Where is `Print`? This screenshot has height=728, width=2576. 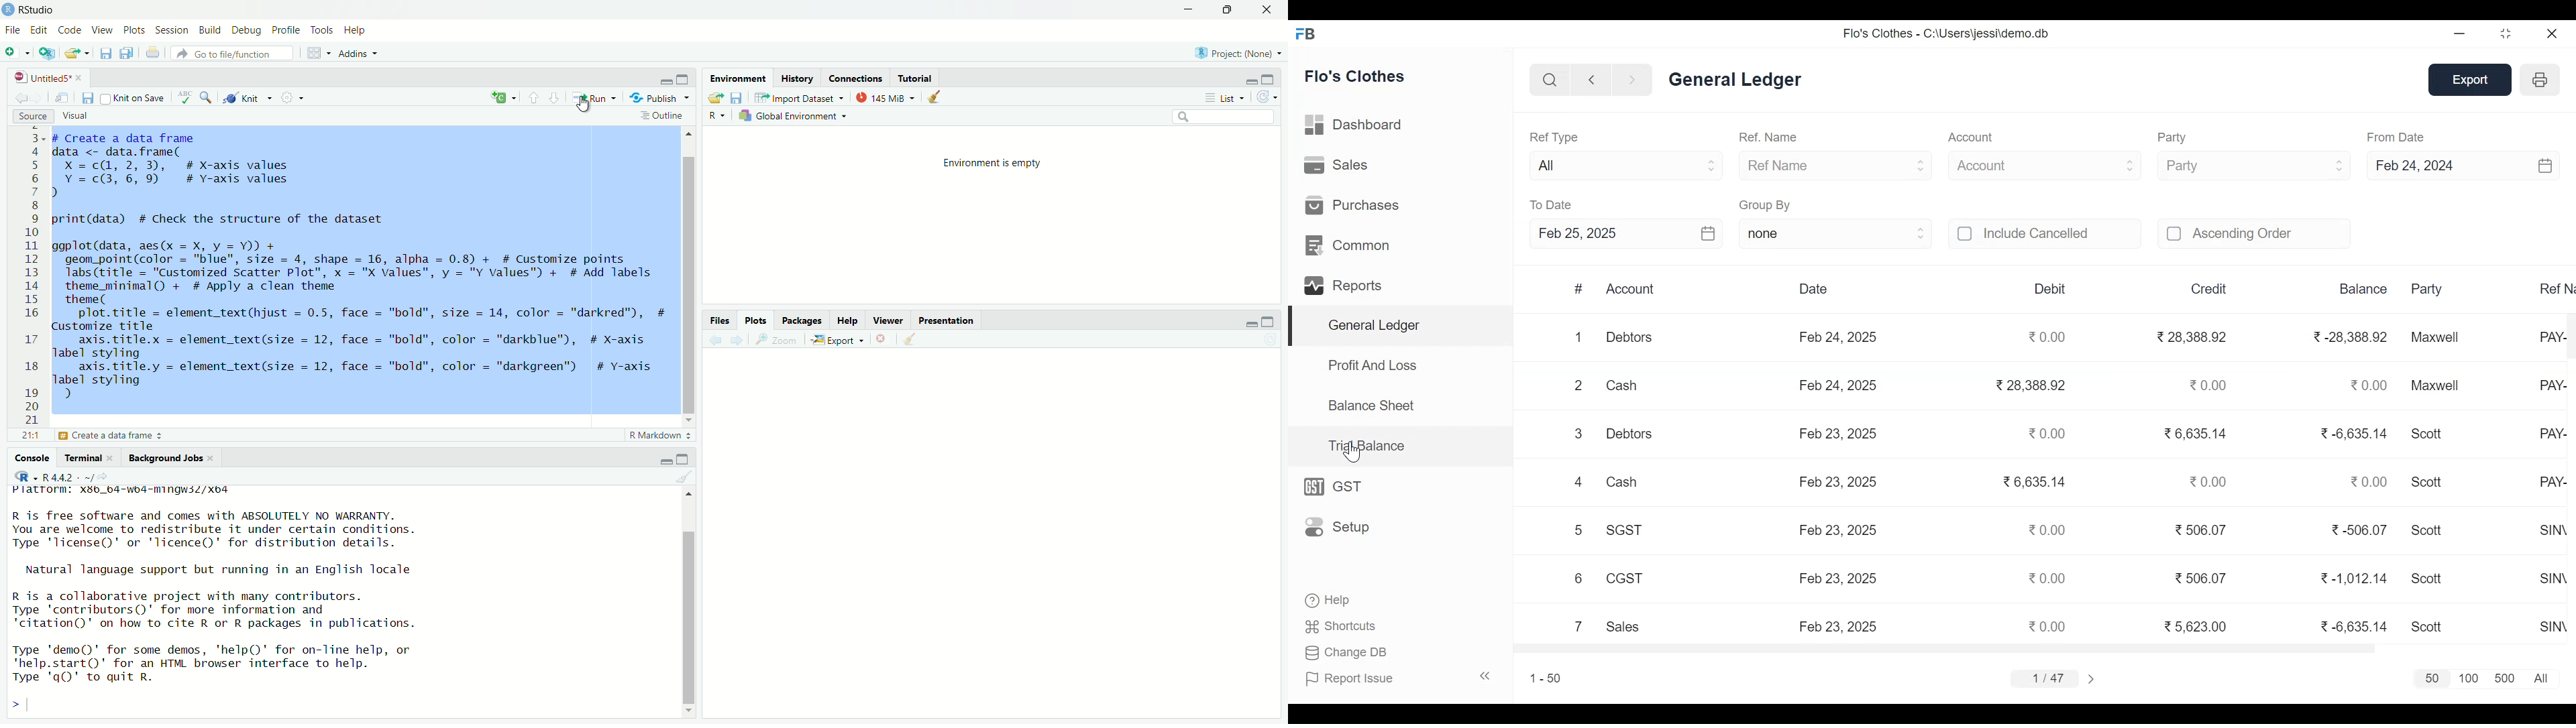
Print is located at coordinates (2540, 80).